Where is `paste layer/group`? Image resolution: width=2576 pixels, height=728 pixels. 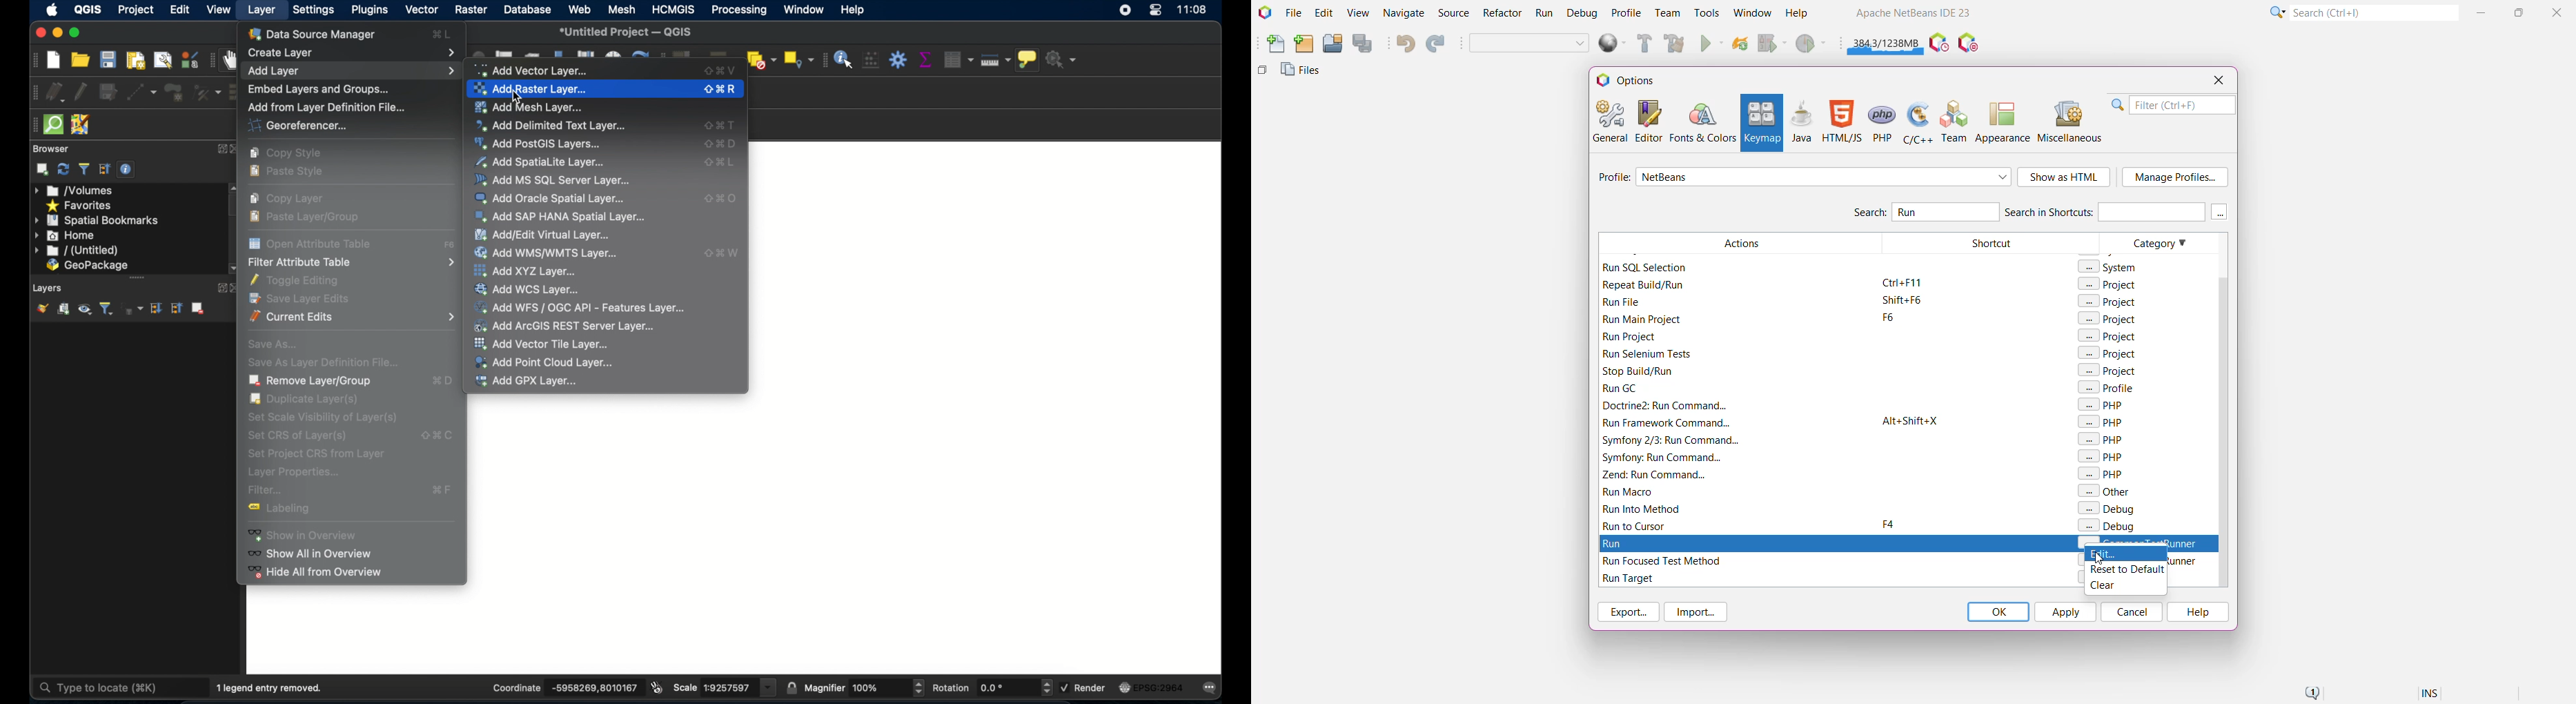
paste layer/group is located at coordinates (308, 216).